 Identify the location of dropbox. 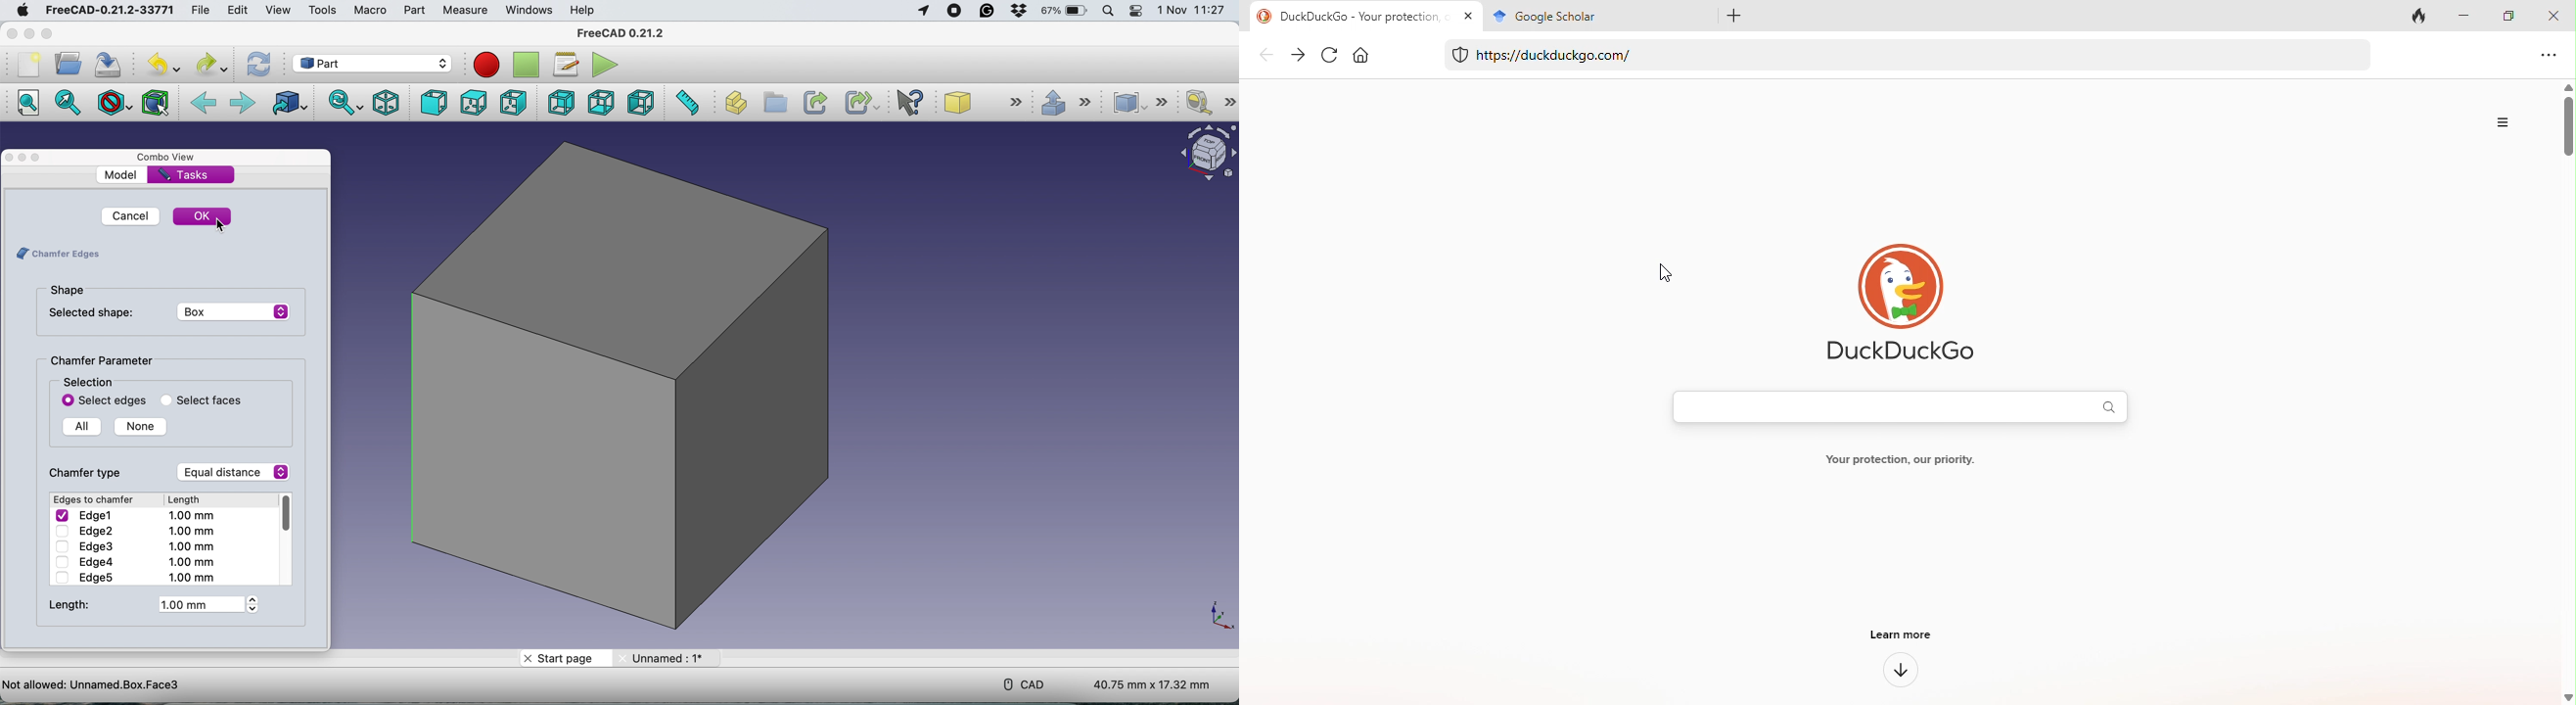
(1023, 11).